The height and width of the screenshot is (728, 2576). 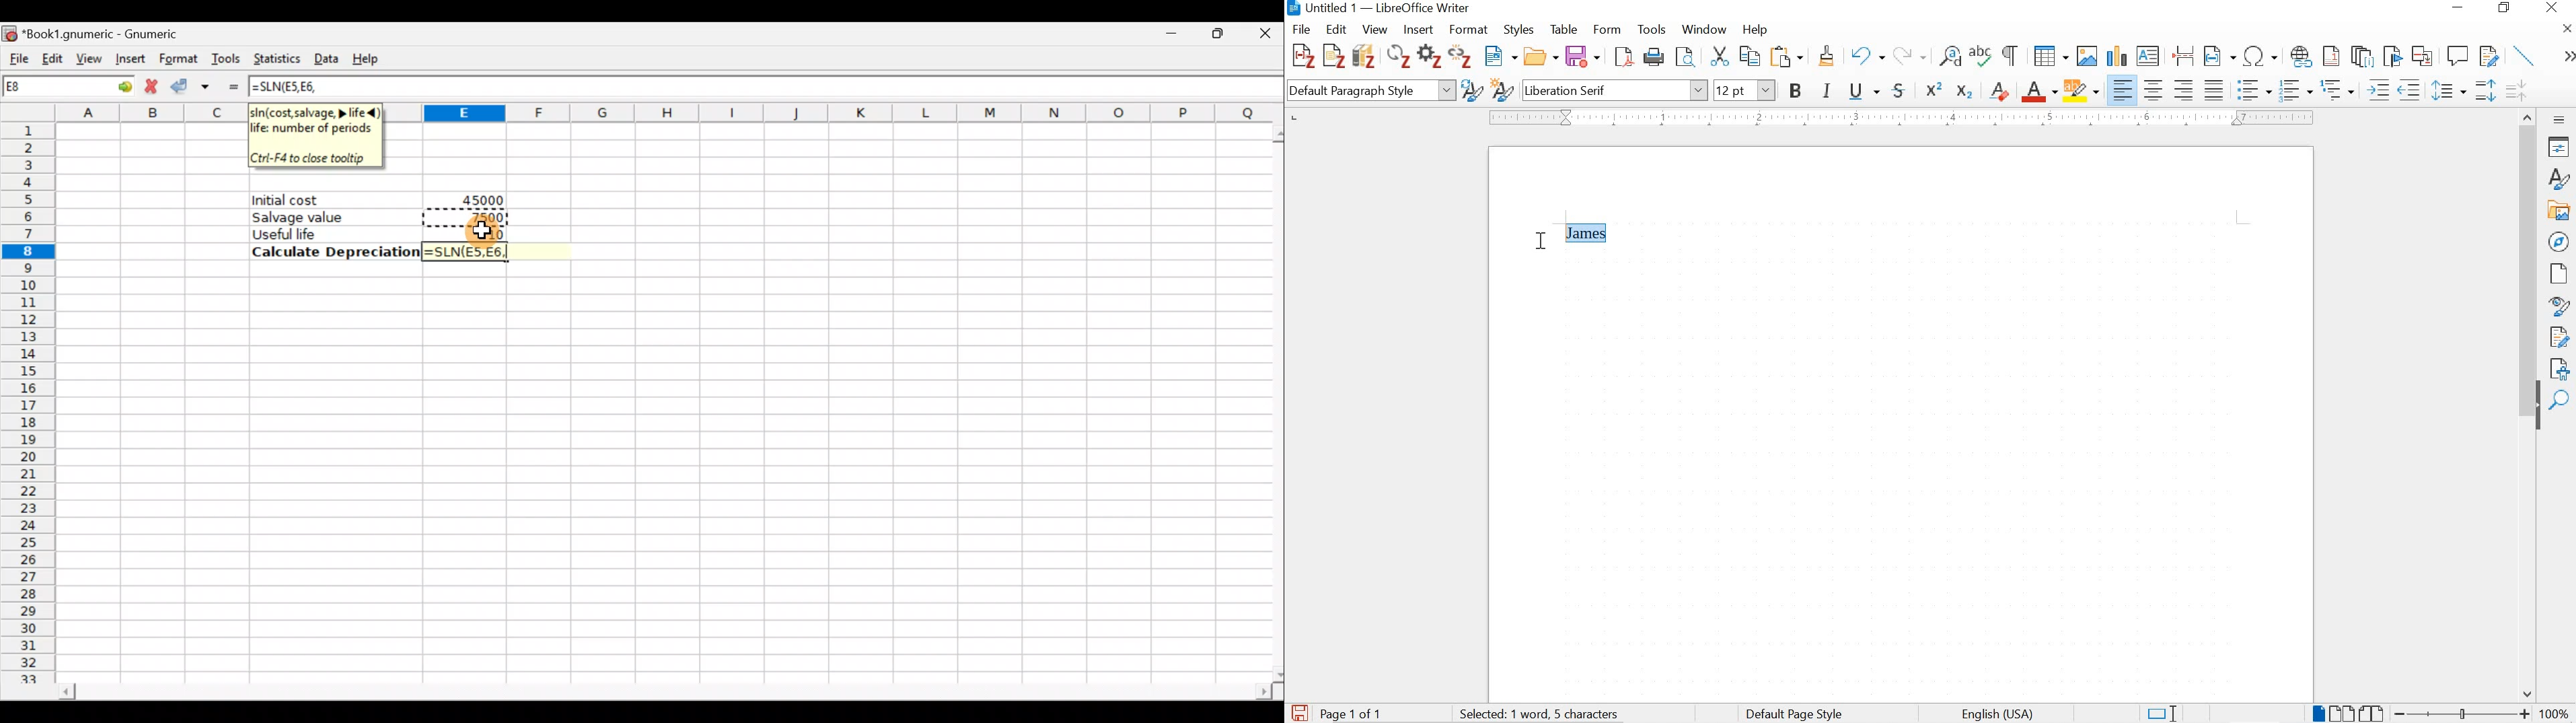 What do you see at coordinates (2560, 307) in the screenshot?
I see `style inspector` at bounding box center [2560, 307].